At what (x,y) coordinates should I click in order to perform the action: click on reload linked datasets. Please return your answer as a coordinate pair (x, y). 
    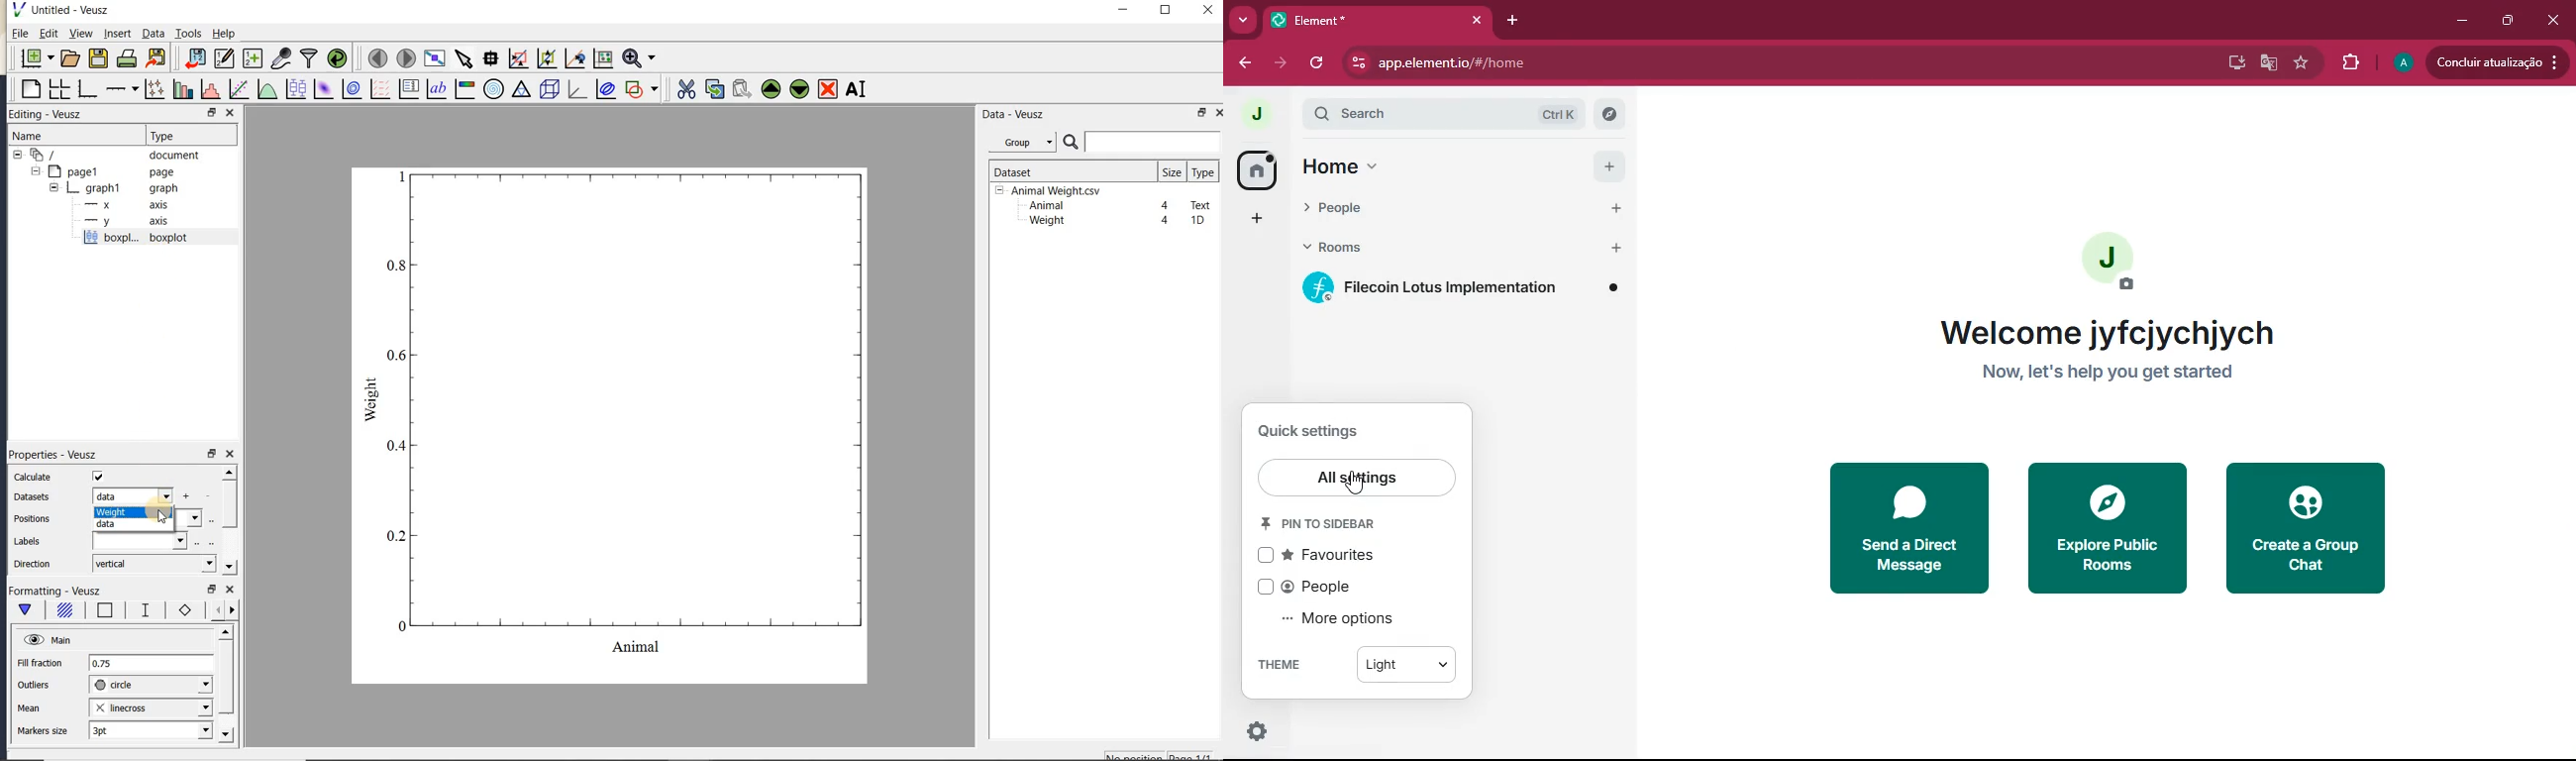
    Looking at the image, I should click on (337, 57).